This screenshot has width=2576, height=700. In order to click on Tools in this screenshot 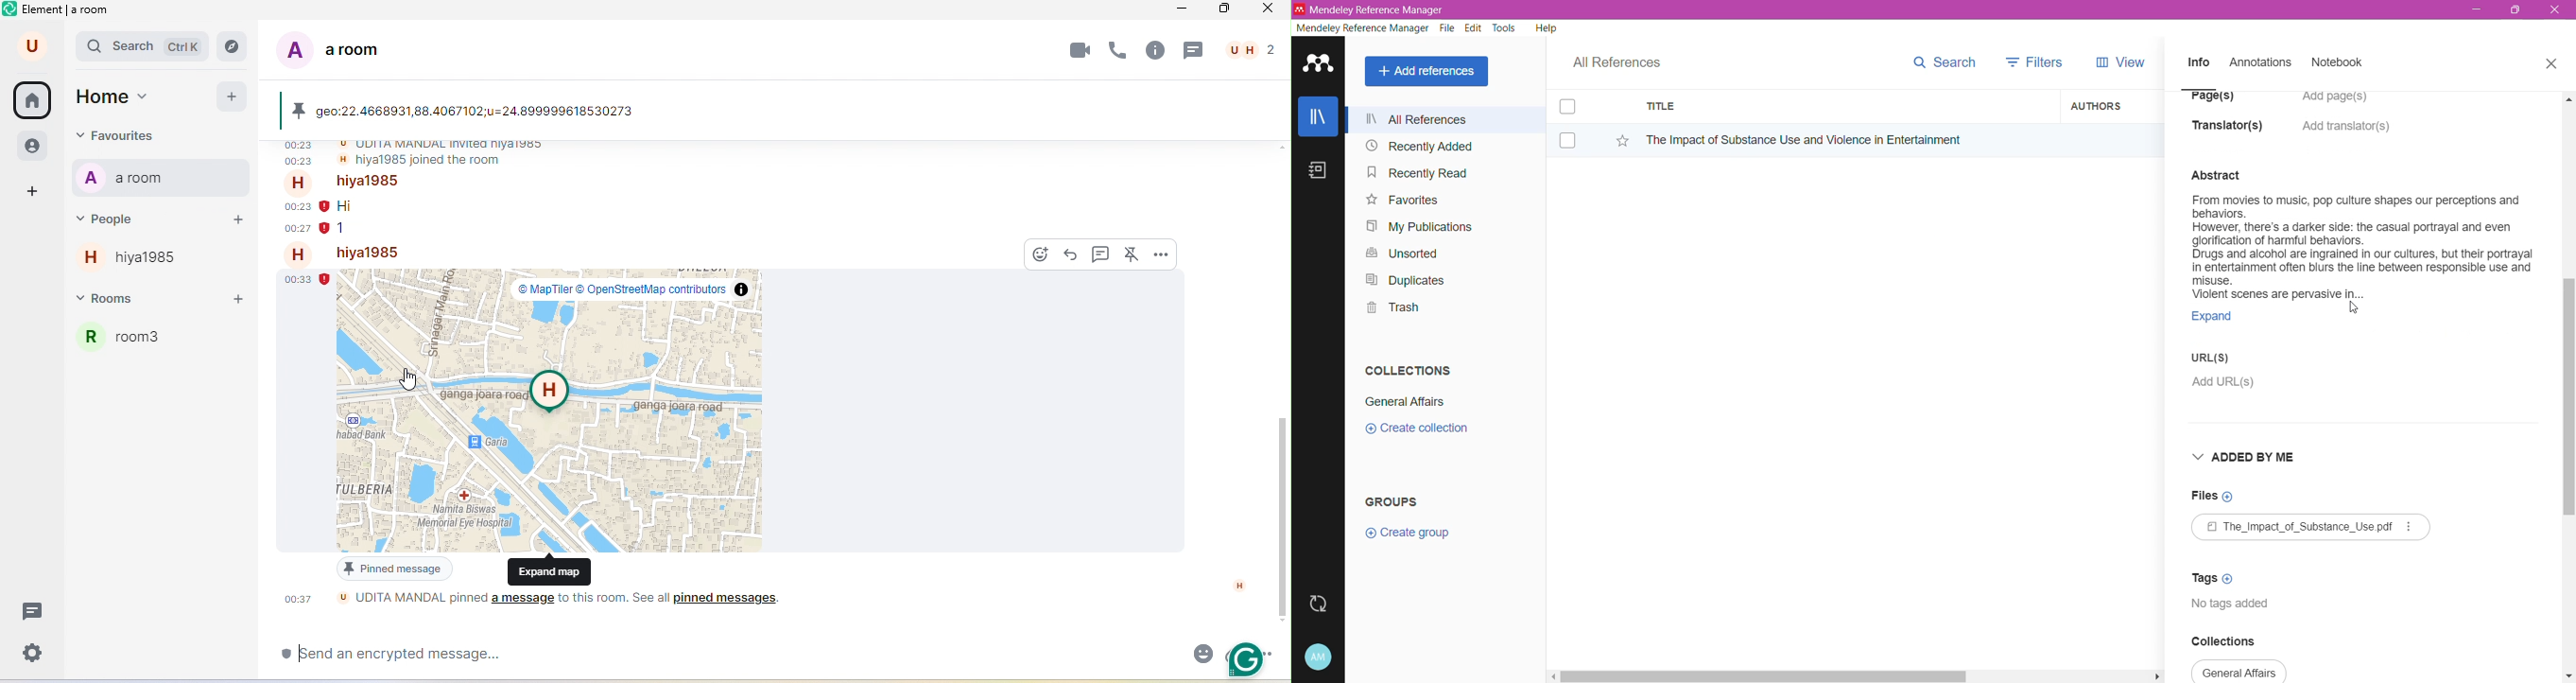, I will do `click(1505, 28)`.